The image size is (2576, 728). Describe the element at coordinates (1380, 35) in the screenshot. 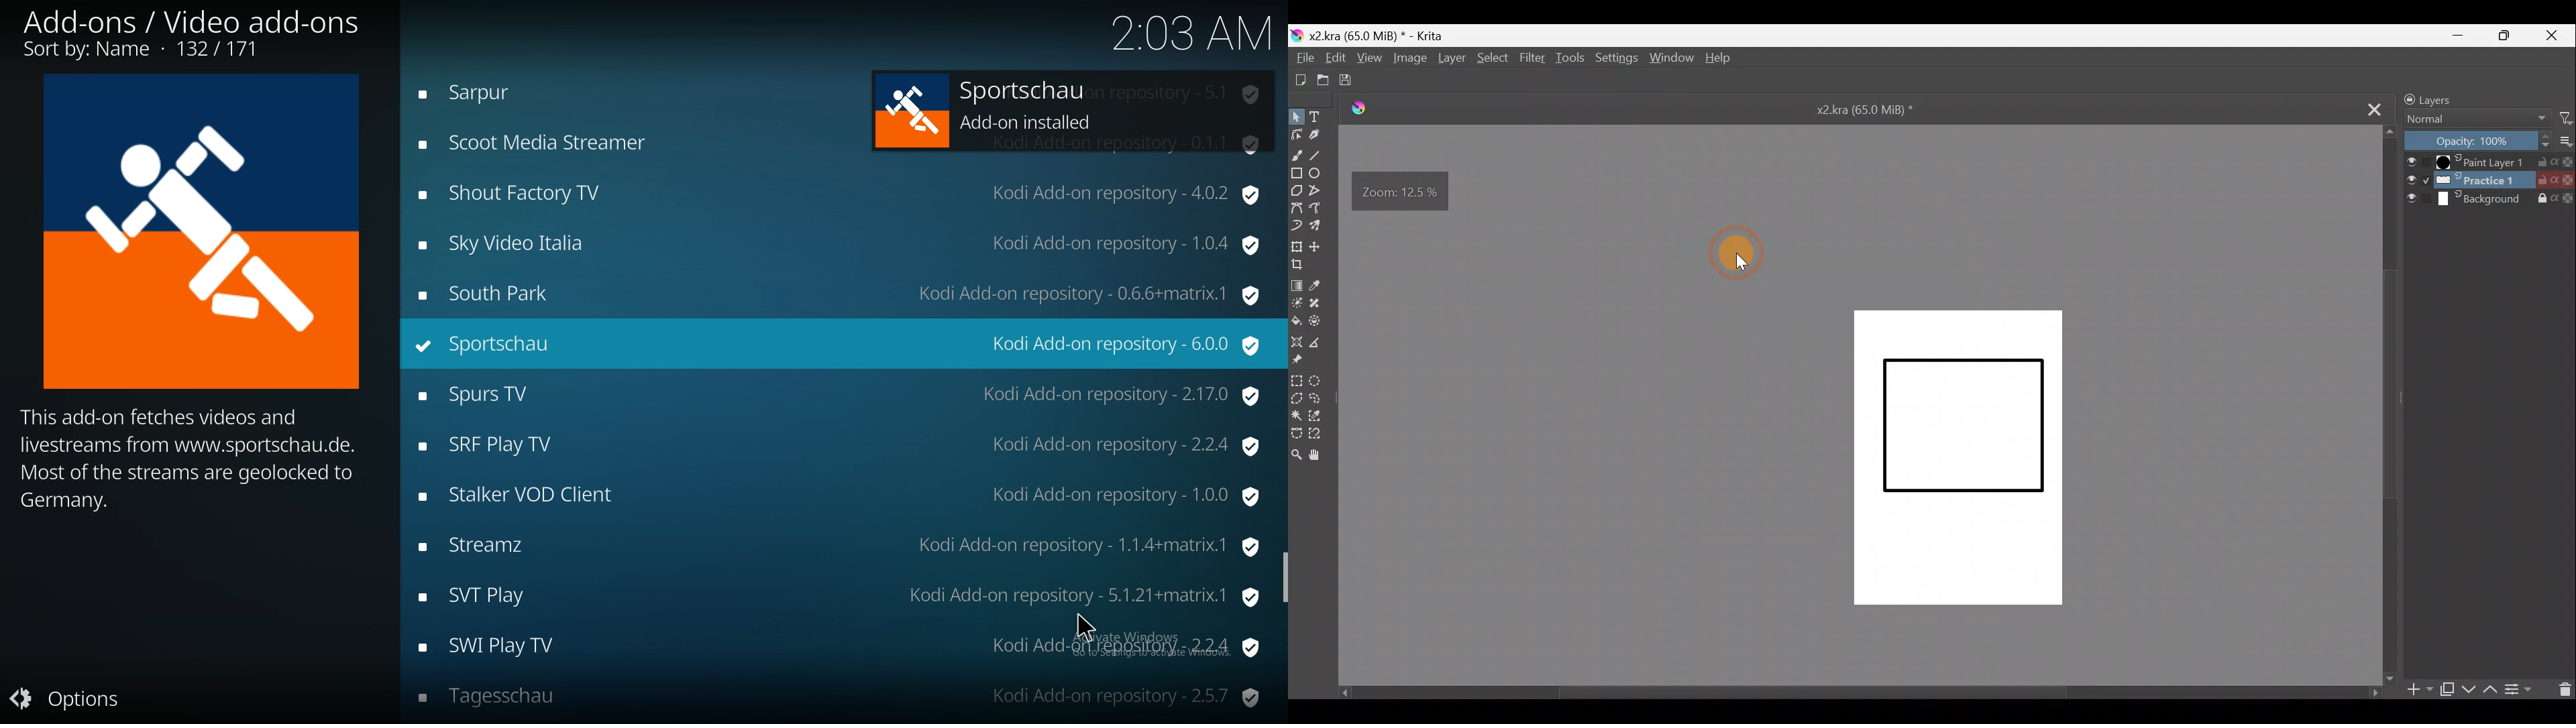

I see `x2.kra (65.0 MiB) * - Krita` at that location.